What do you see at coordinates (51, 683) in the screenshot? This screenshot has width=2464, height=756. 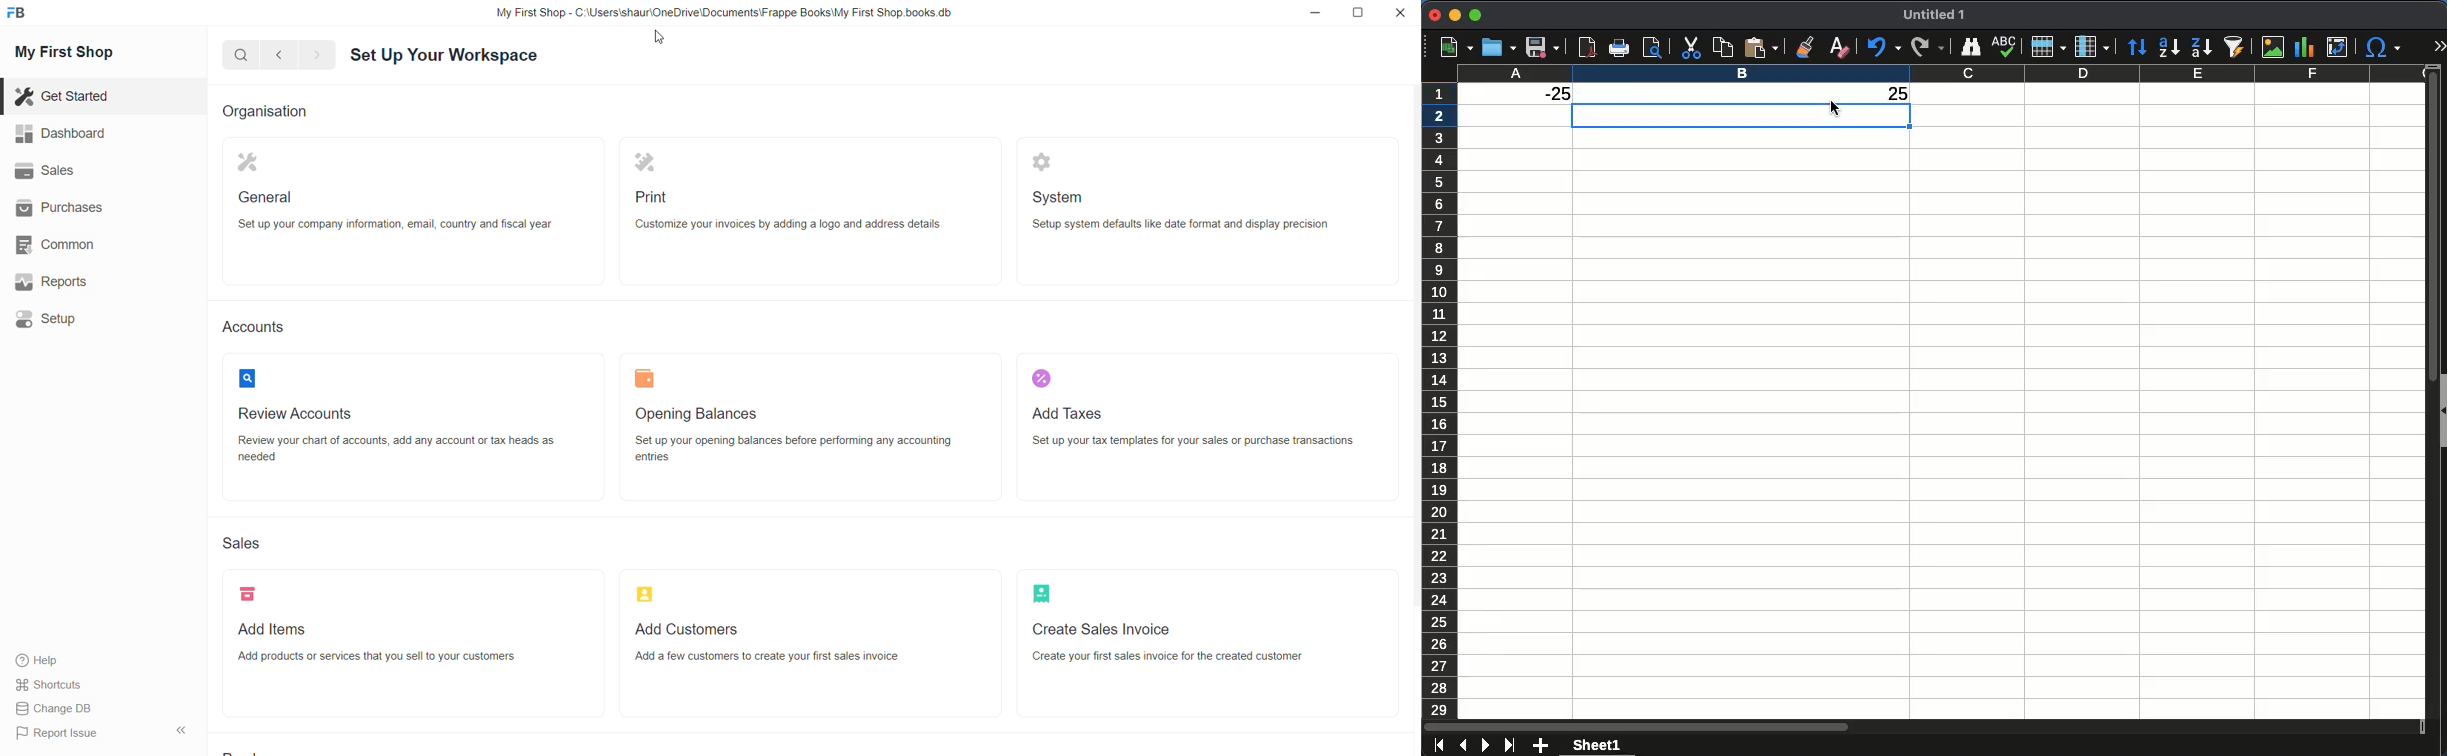 I see `Shortcuts` at bounding box center [51, 683].